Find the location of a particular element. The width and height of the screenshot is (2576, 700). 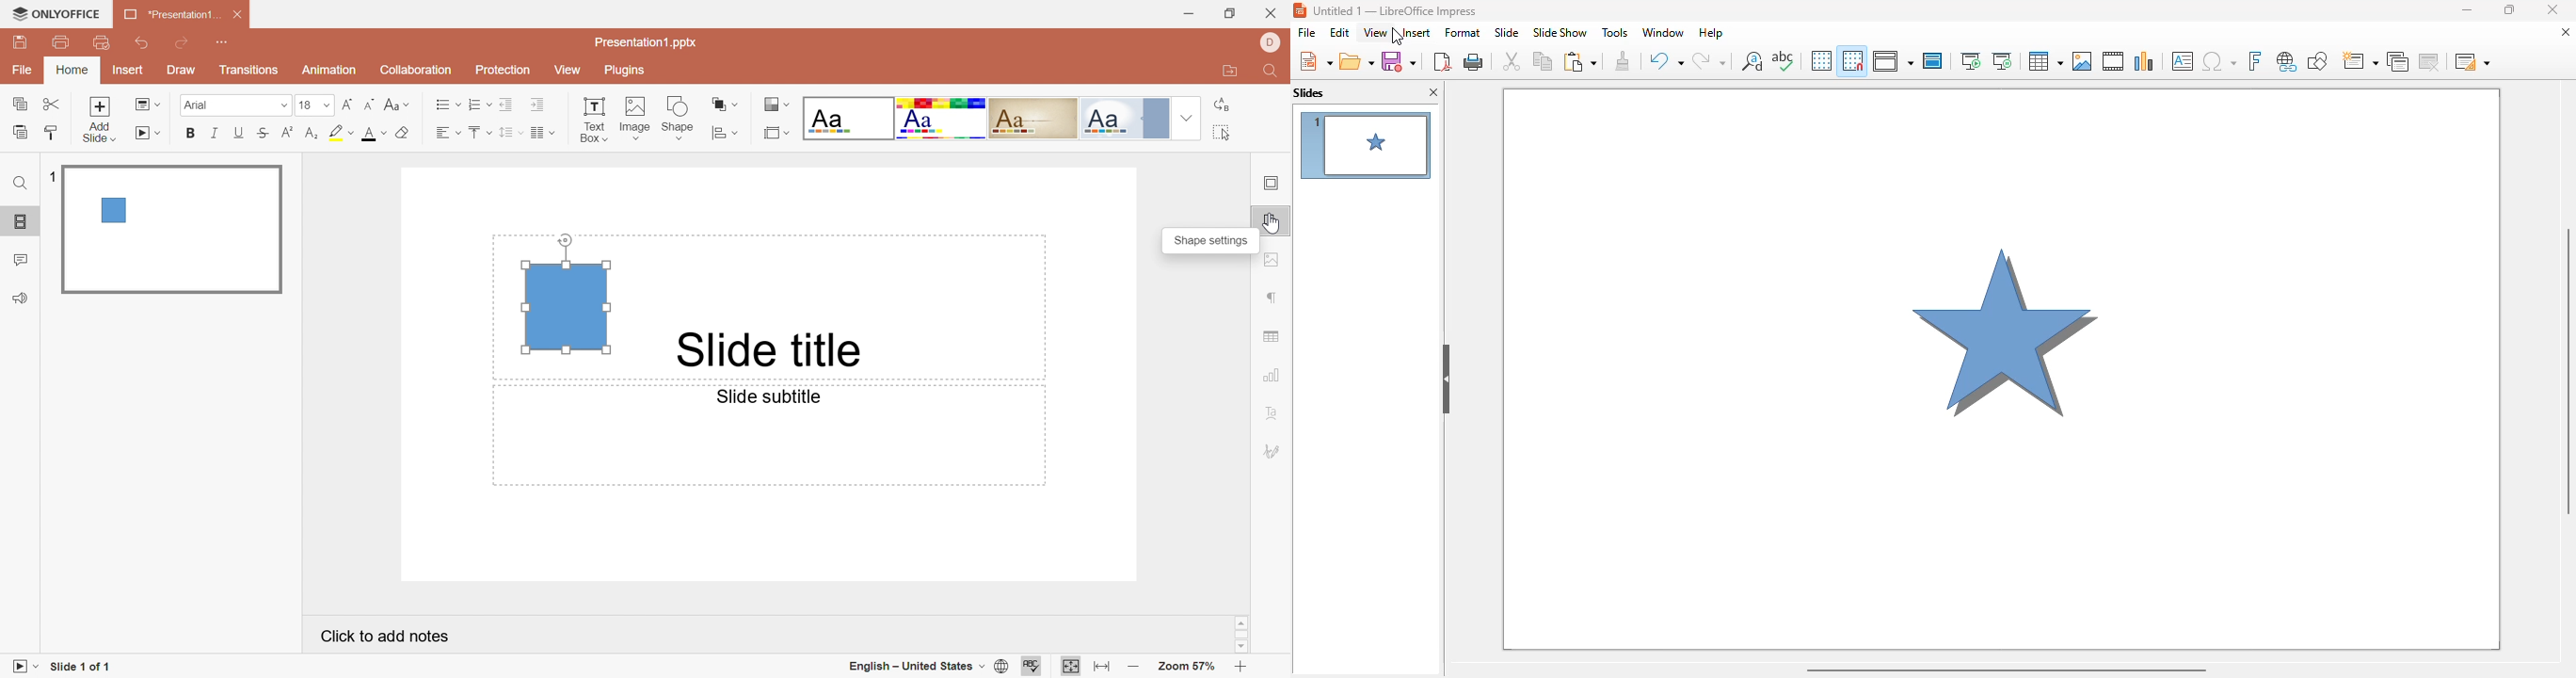

Cut is located at coordinates (54, 105).